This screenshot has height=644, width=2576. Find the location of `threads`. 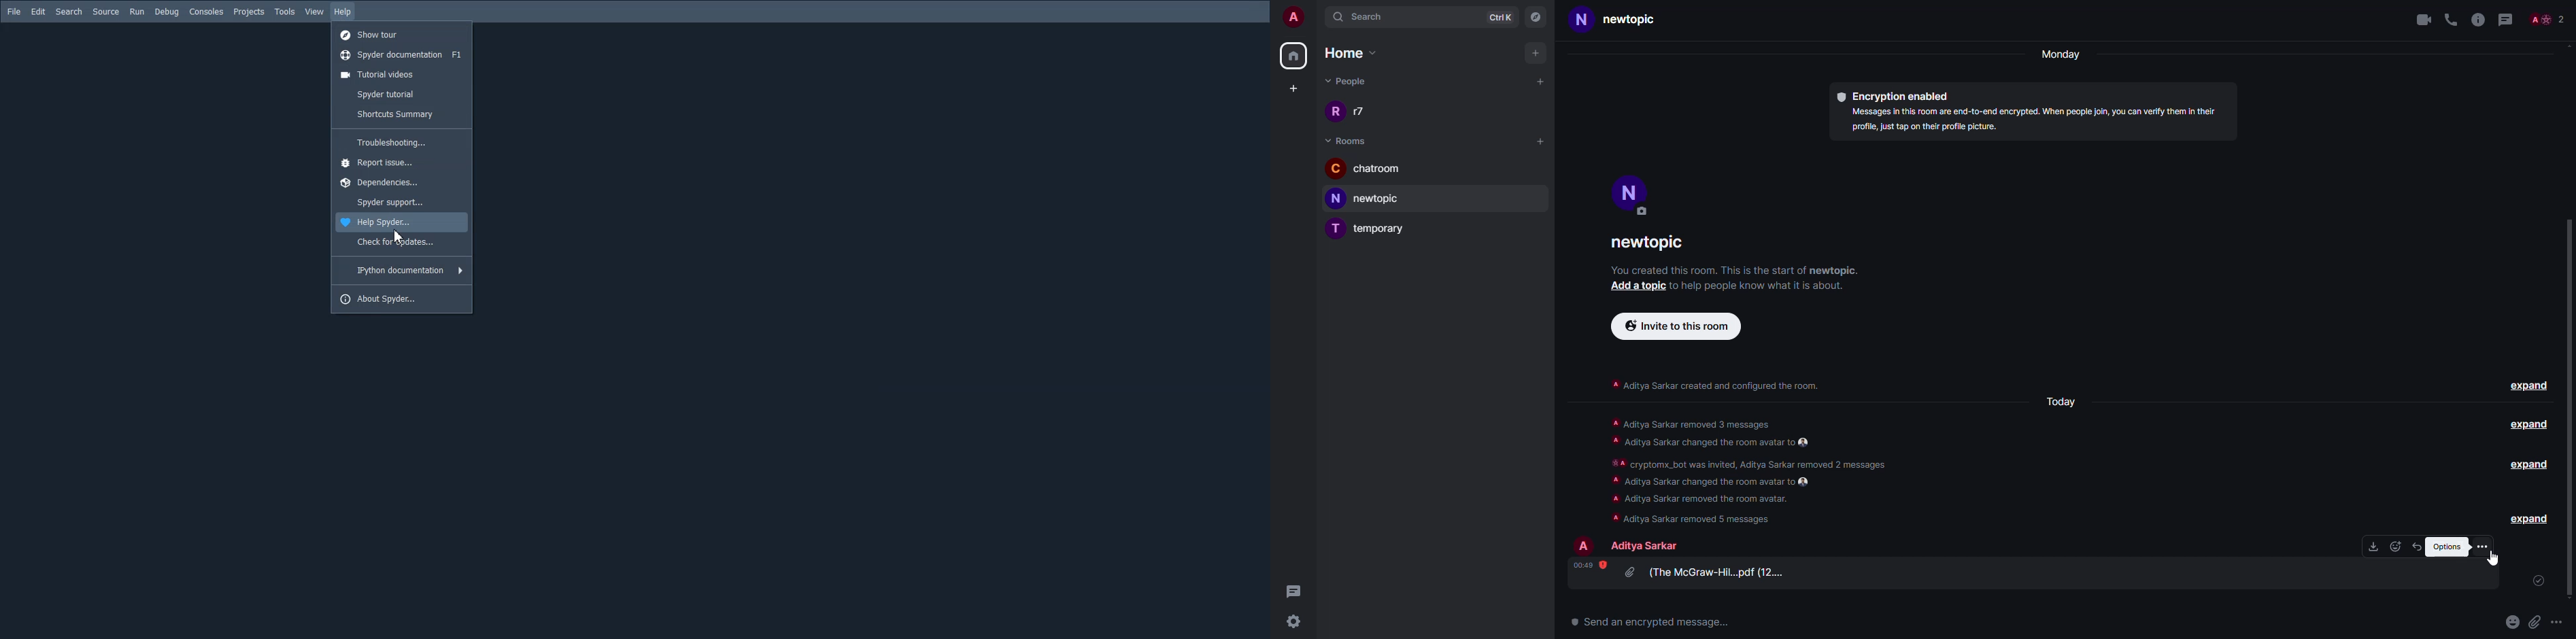

threads is located at coordinates (1293, 591).